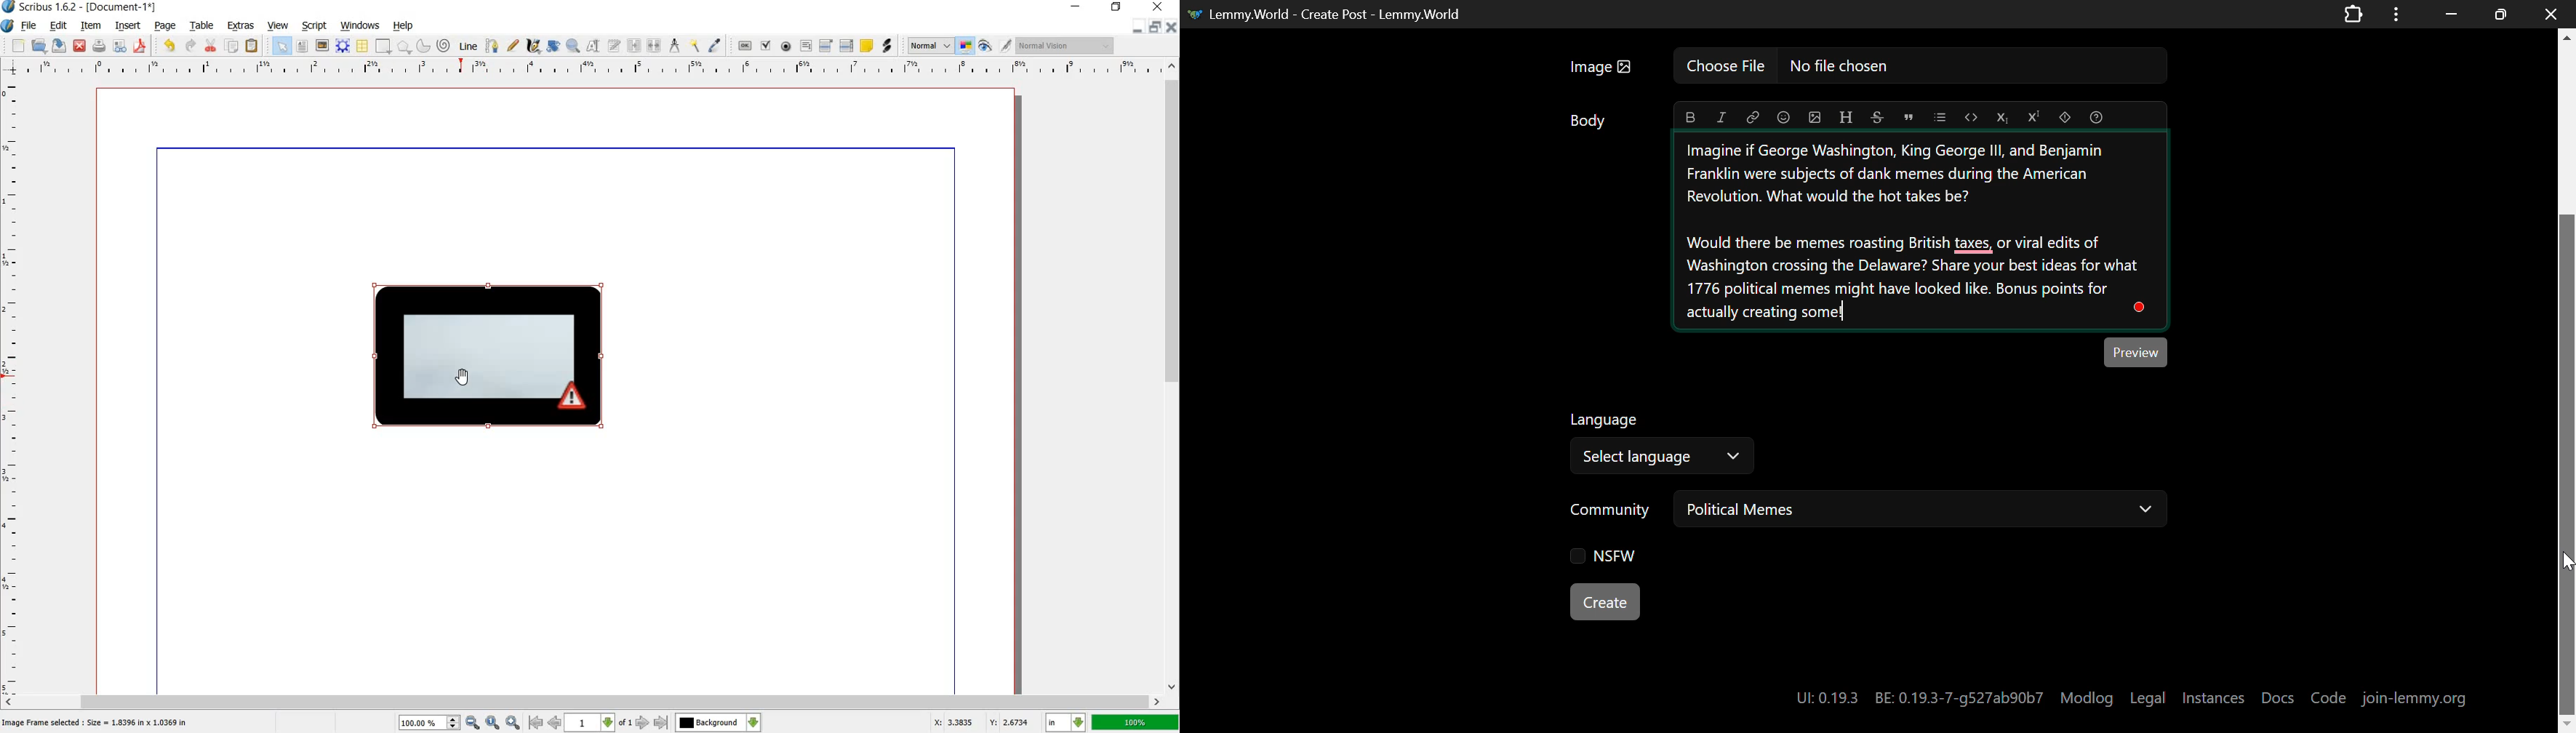 This screenshot has width=2576, height=756. What do you see at coordinates (928, 44) in the screenshot?
I see `select the image preview quality` at bounding box center [928, 44].